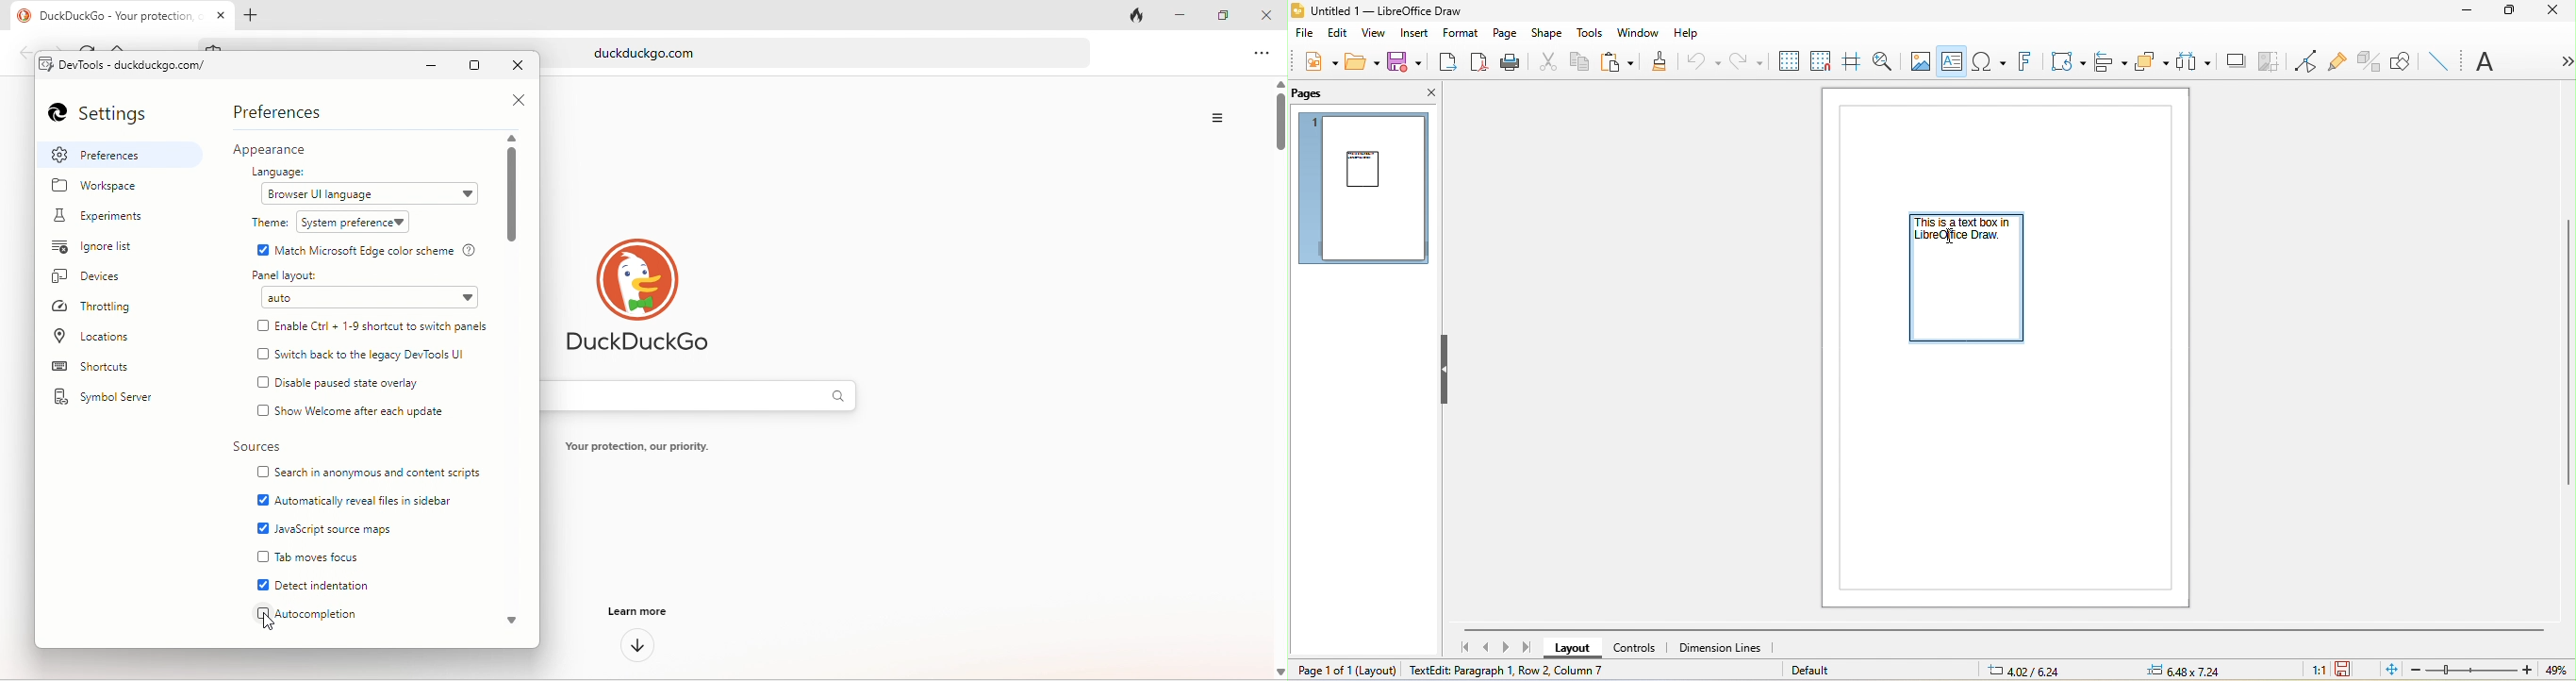  I want to click on 0.00x0.00, so click(2194, 671).